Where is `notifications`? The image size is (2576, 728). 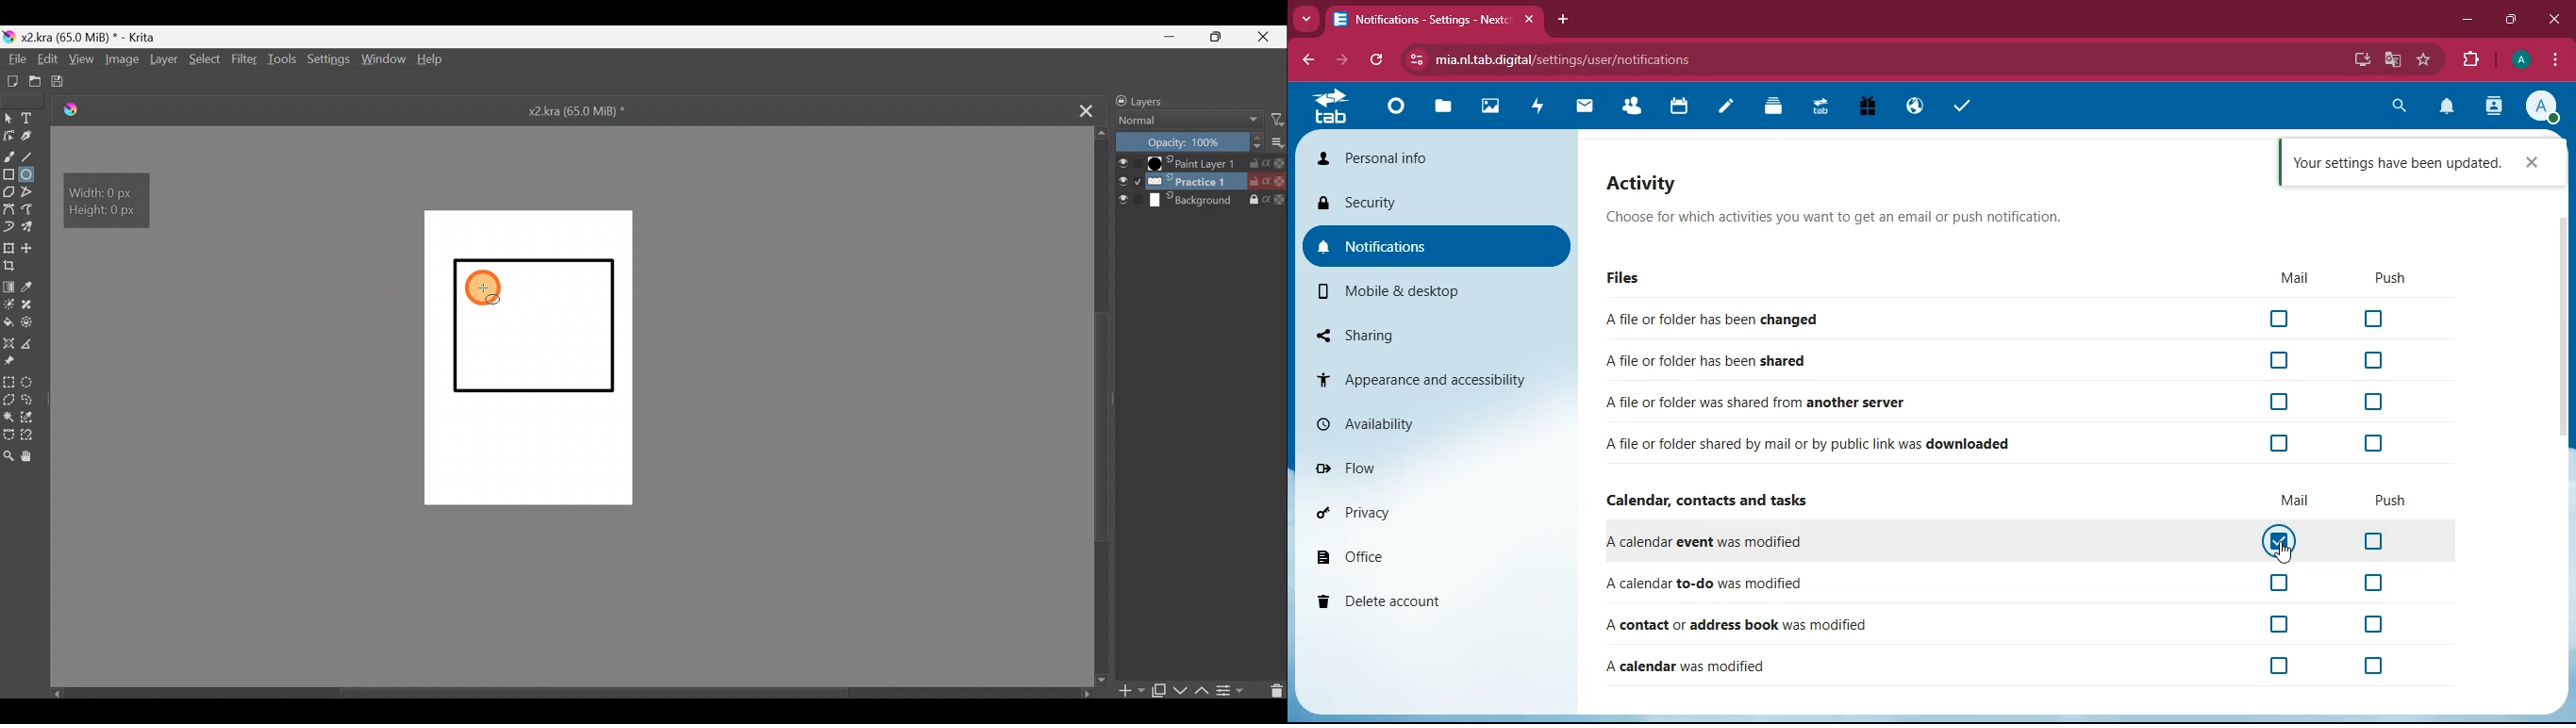
notifications is located at coordinates (1436, 247).